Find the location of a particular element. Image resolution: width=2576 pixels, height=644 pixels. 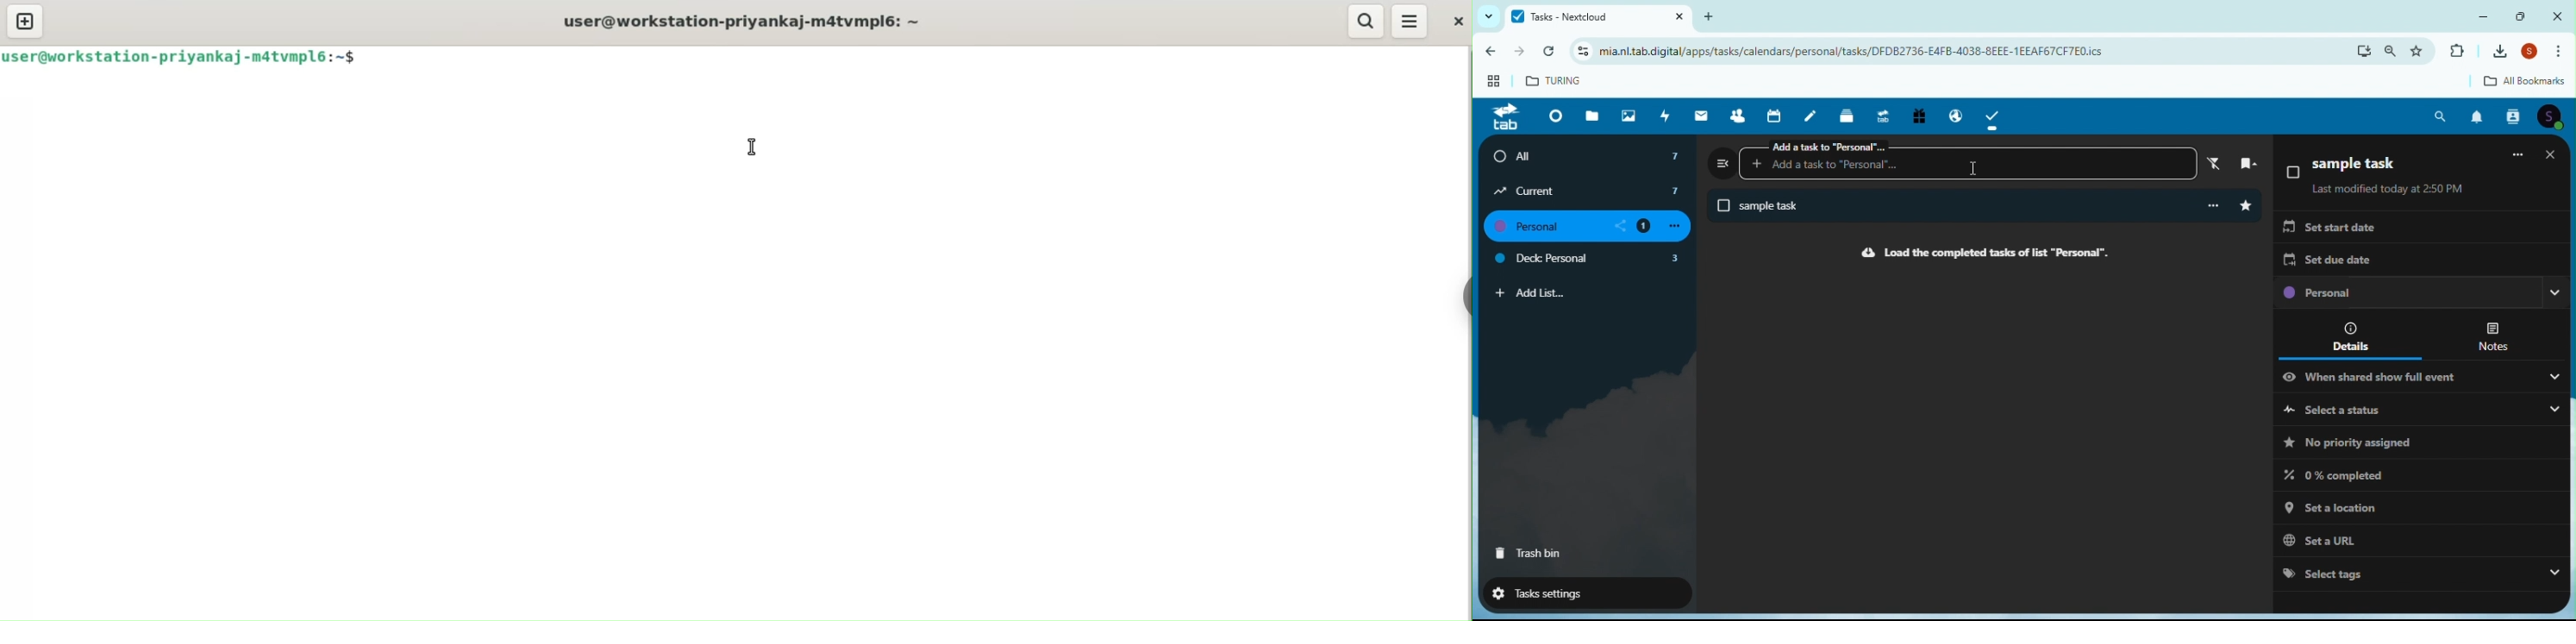

dropdown is located at coordinates (1485, 16).